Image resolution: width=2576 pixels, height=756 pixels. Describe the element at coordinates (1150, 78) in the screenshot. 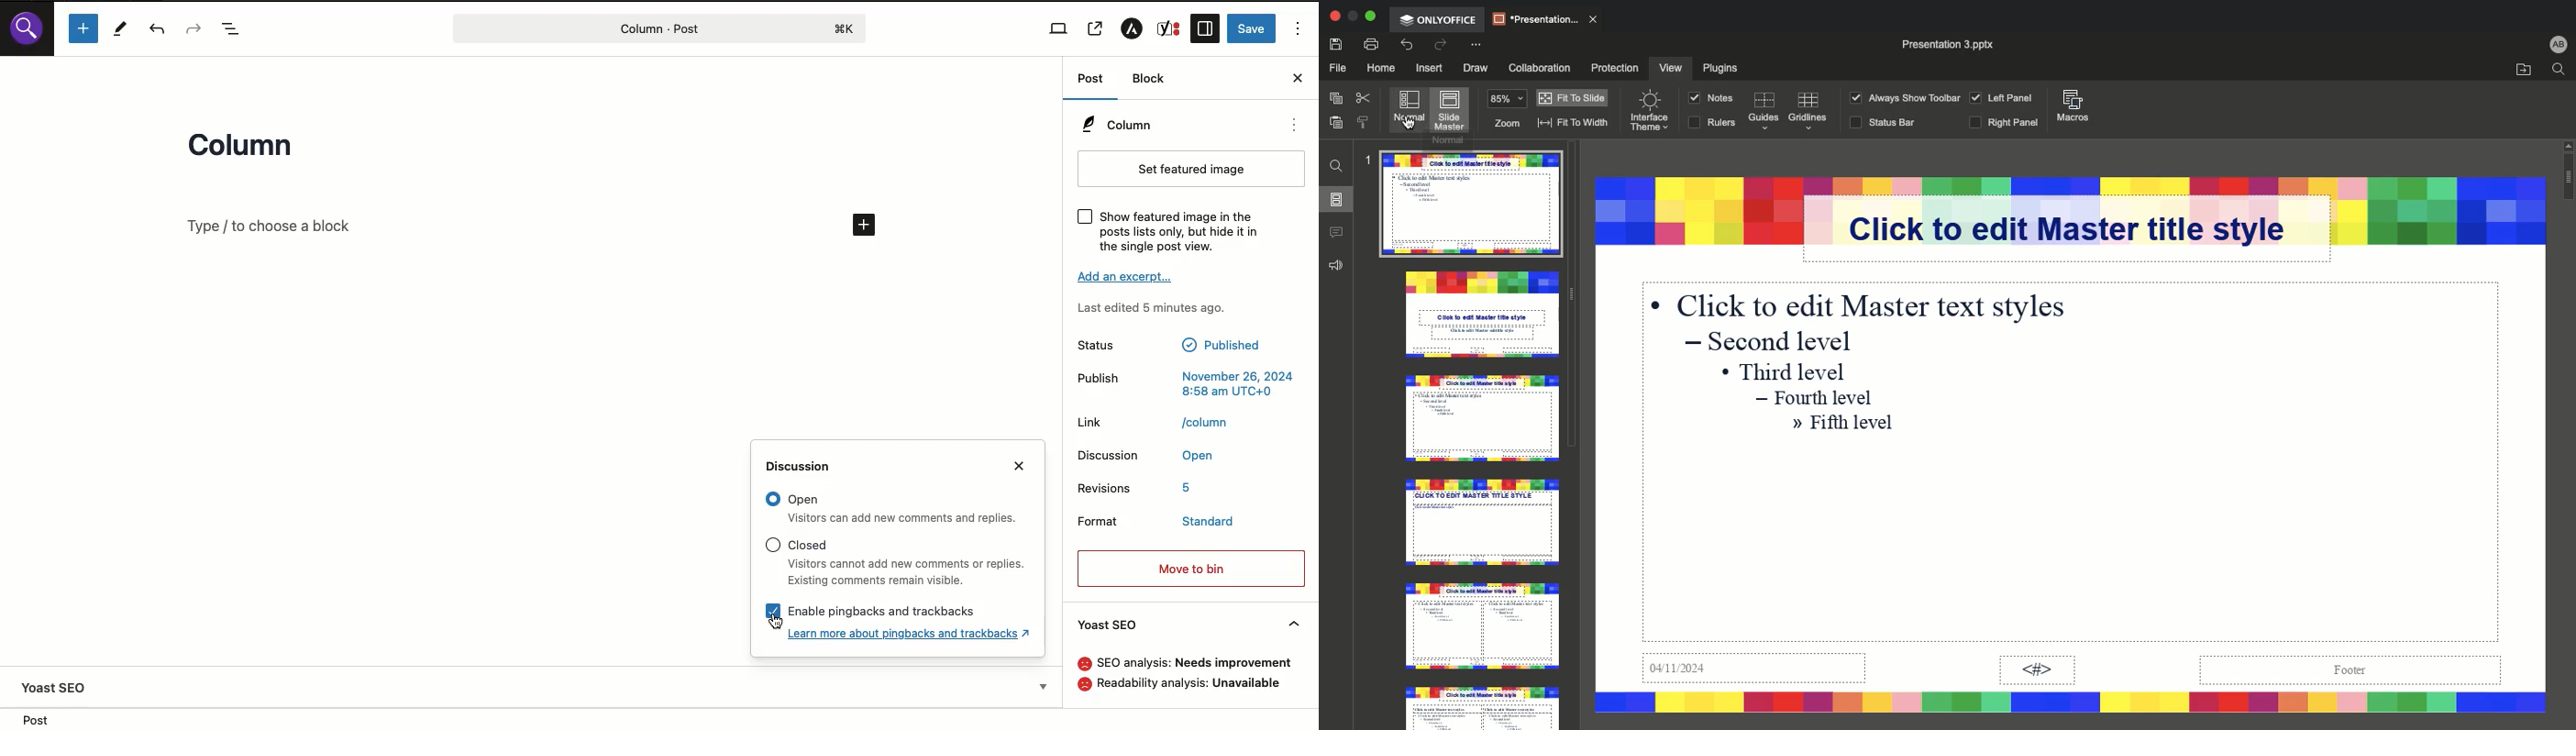

I see `Block` at that location.